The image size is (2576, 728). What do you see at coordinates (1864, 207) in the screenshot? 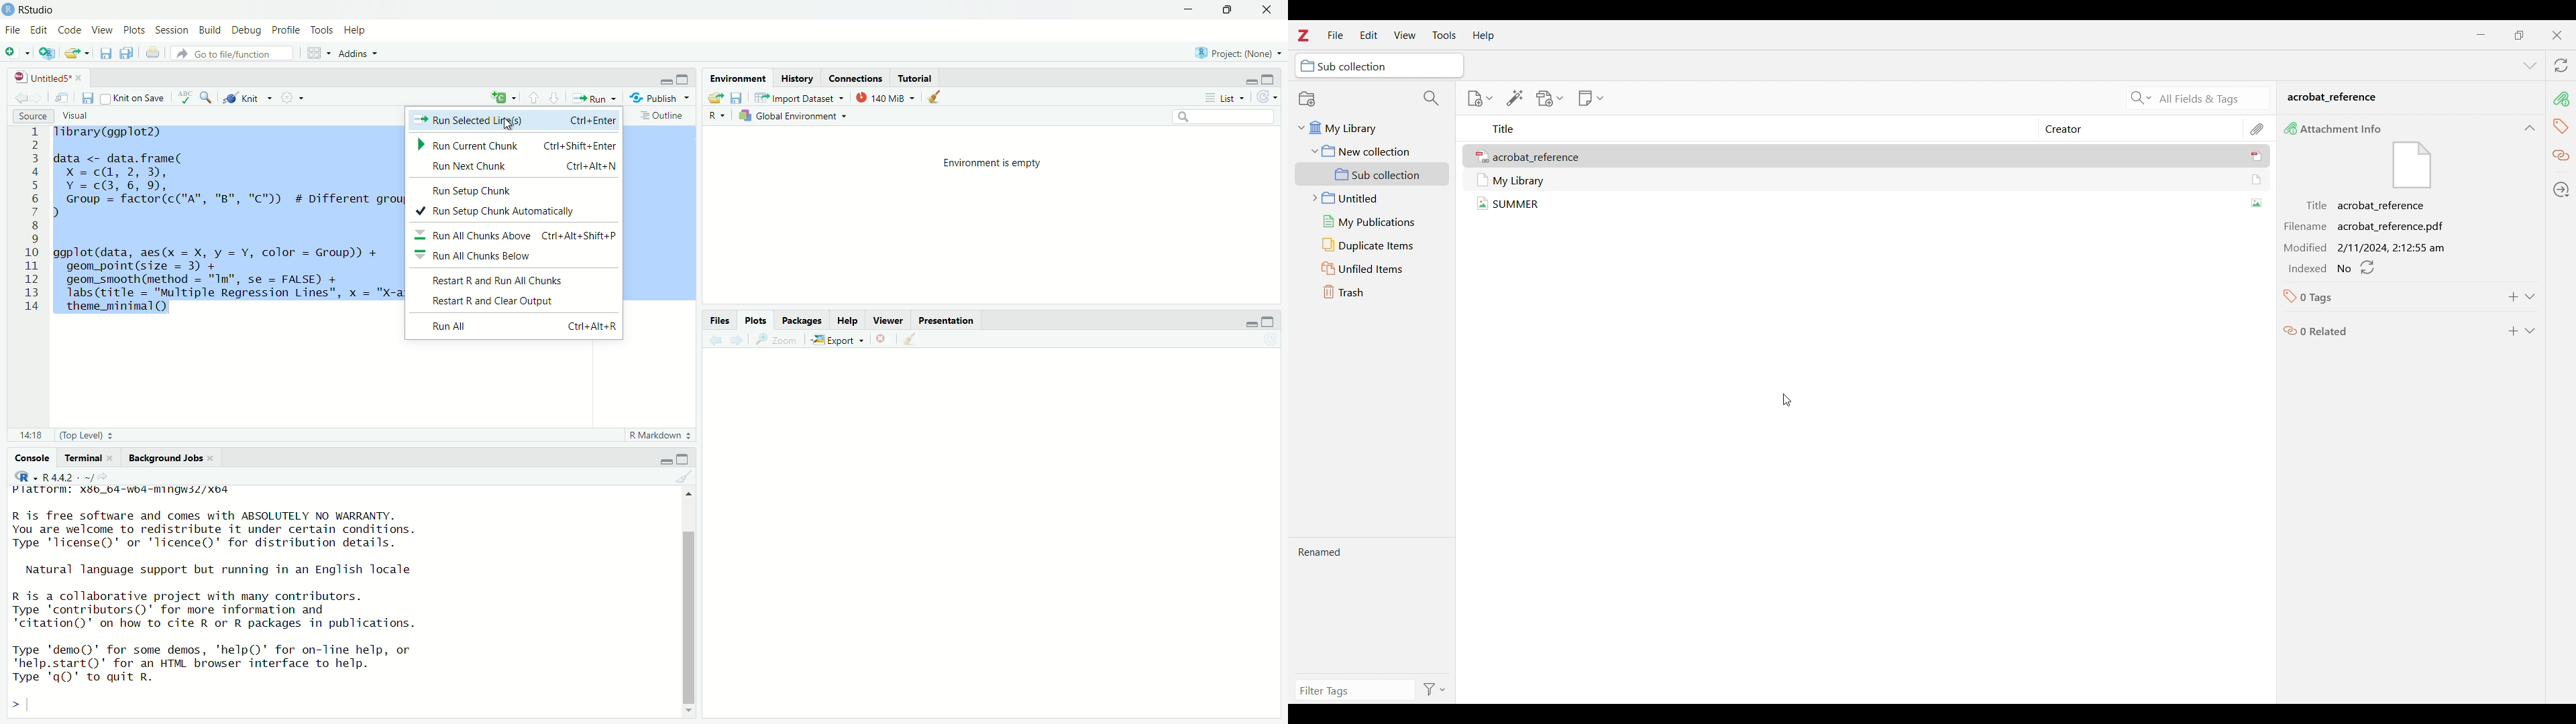
I see `Selected file` at bounding box center [1864, 207].